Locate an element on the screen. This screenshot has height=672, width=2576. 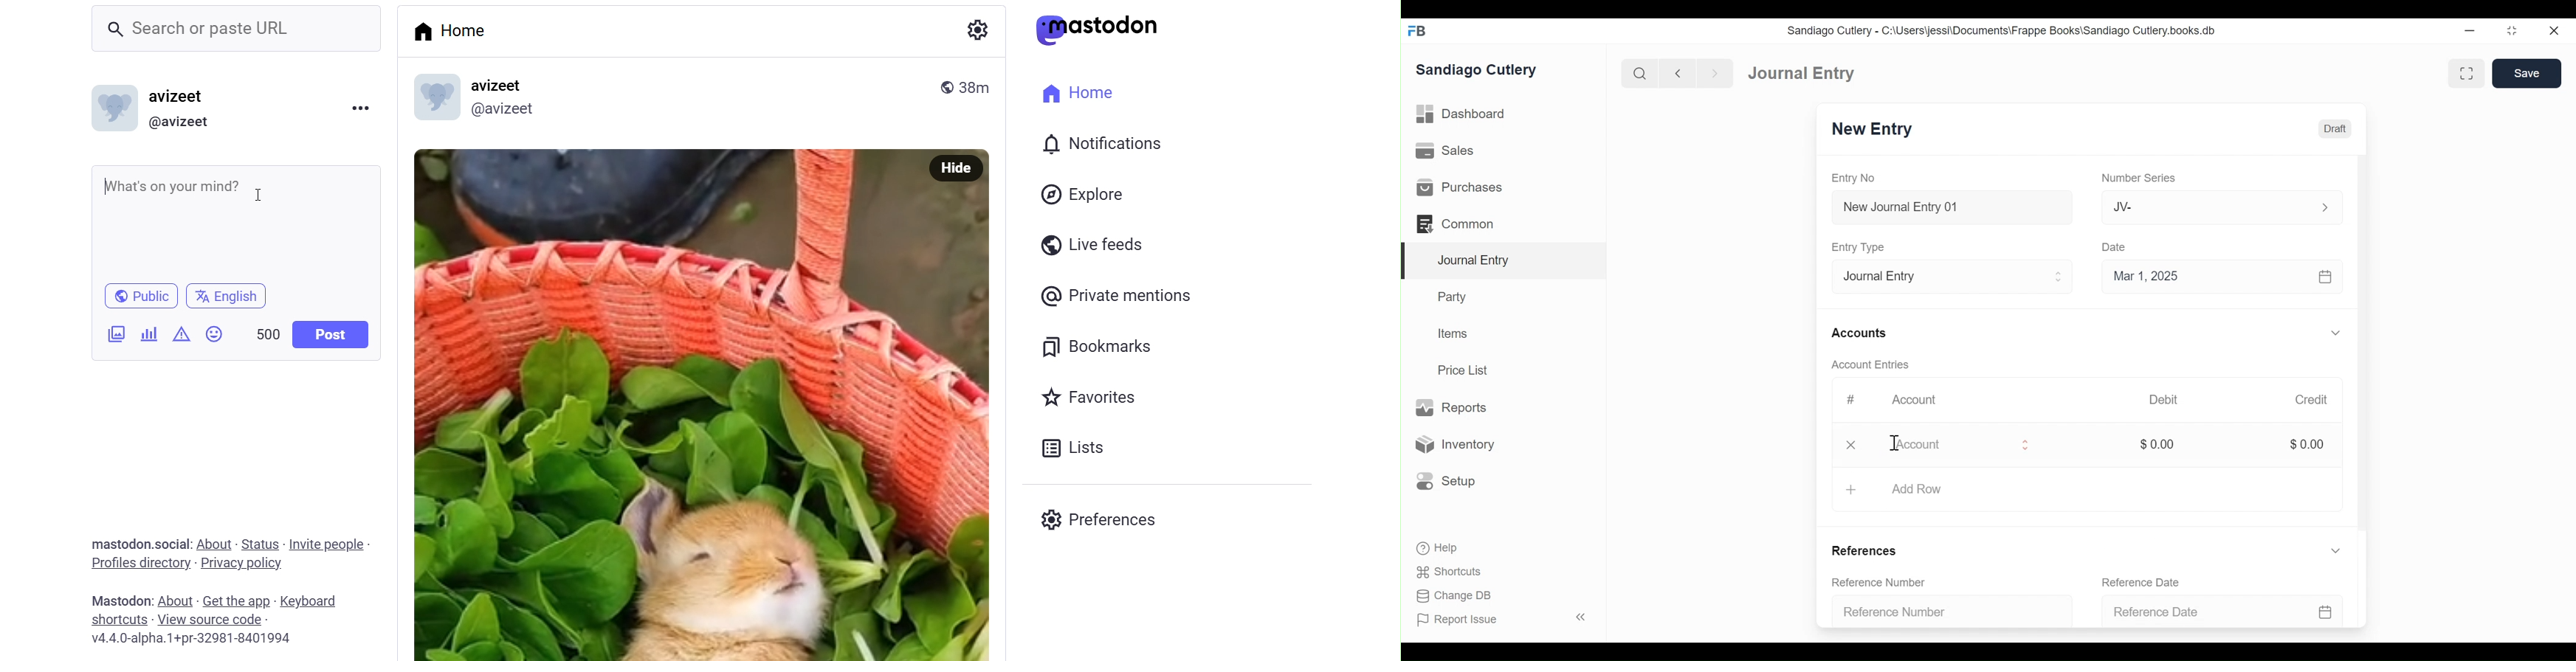
Account Entries is located at coordinates (1866, 365).